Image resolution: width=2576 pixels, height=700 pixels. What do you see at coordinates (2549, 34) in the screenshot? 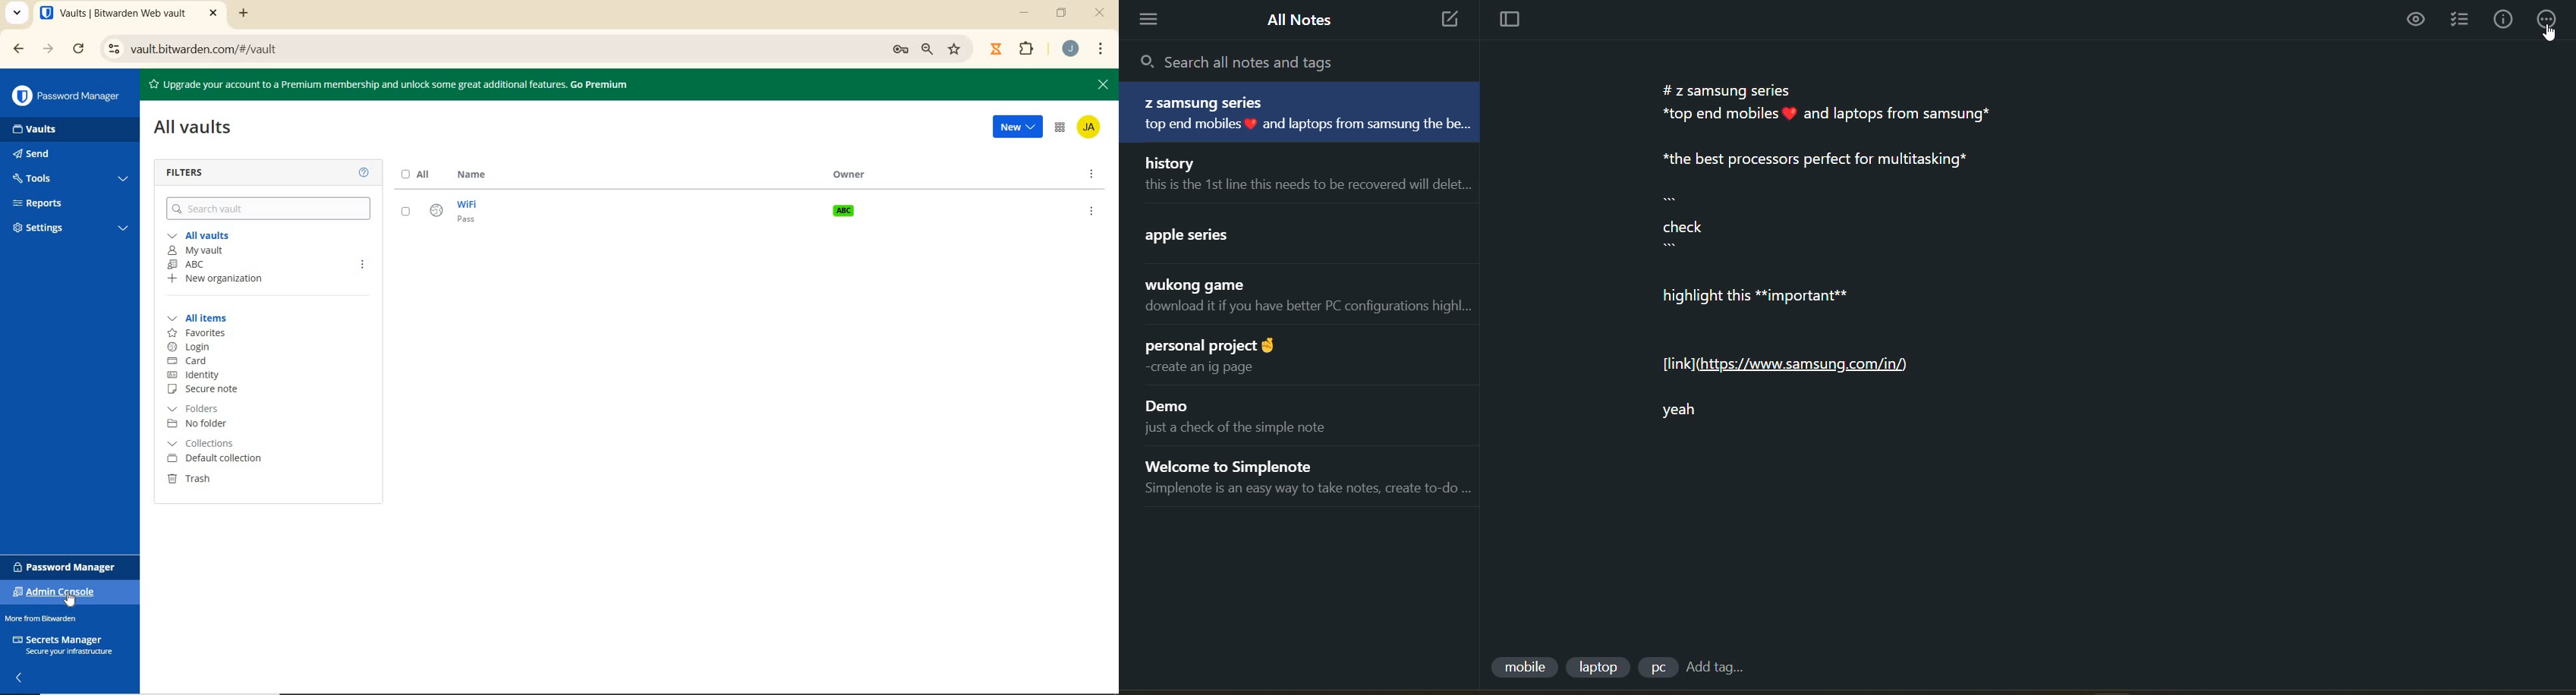
I see `cursor` at bounding box center [2549, 34].